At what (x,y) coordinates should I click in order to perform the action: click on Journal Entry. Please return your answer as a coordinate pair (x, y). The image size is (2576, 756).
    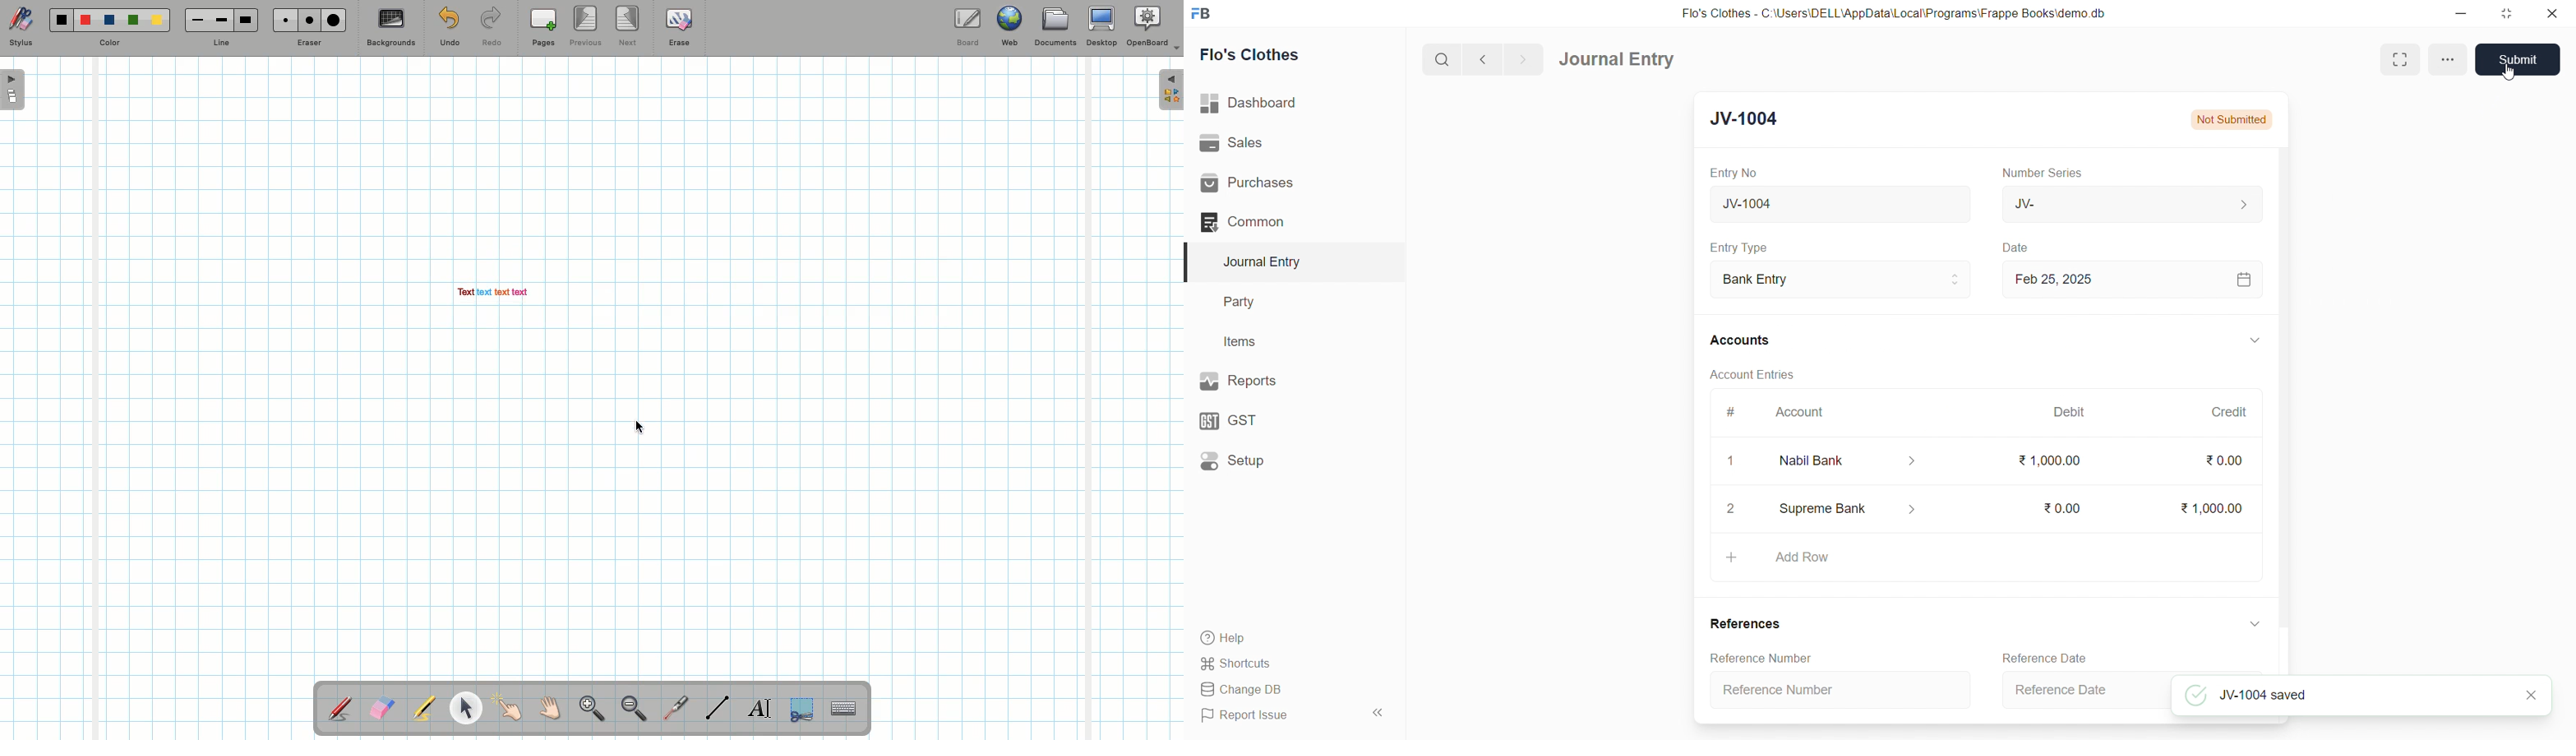
    Looking at the image, I should click on (1287, 262).